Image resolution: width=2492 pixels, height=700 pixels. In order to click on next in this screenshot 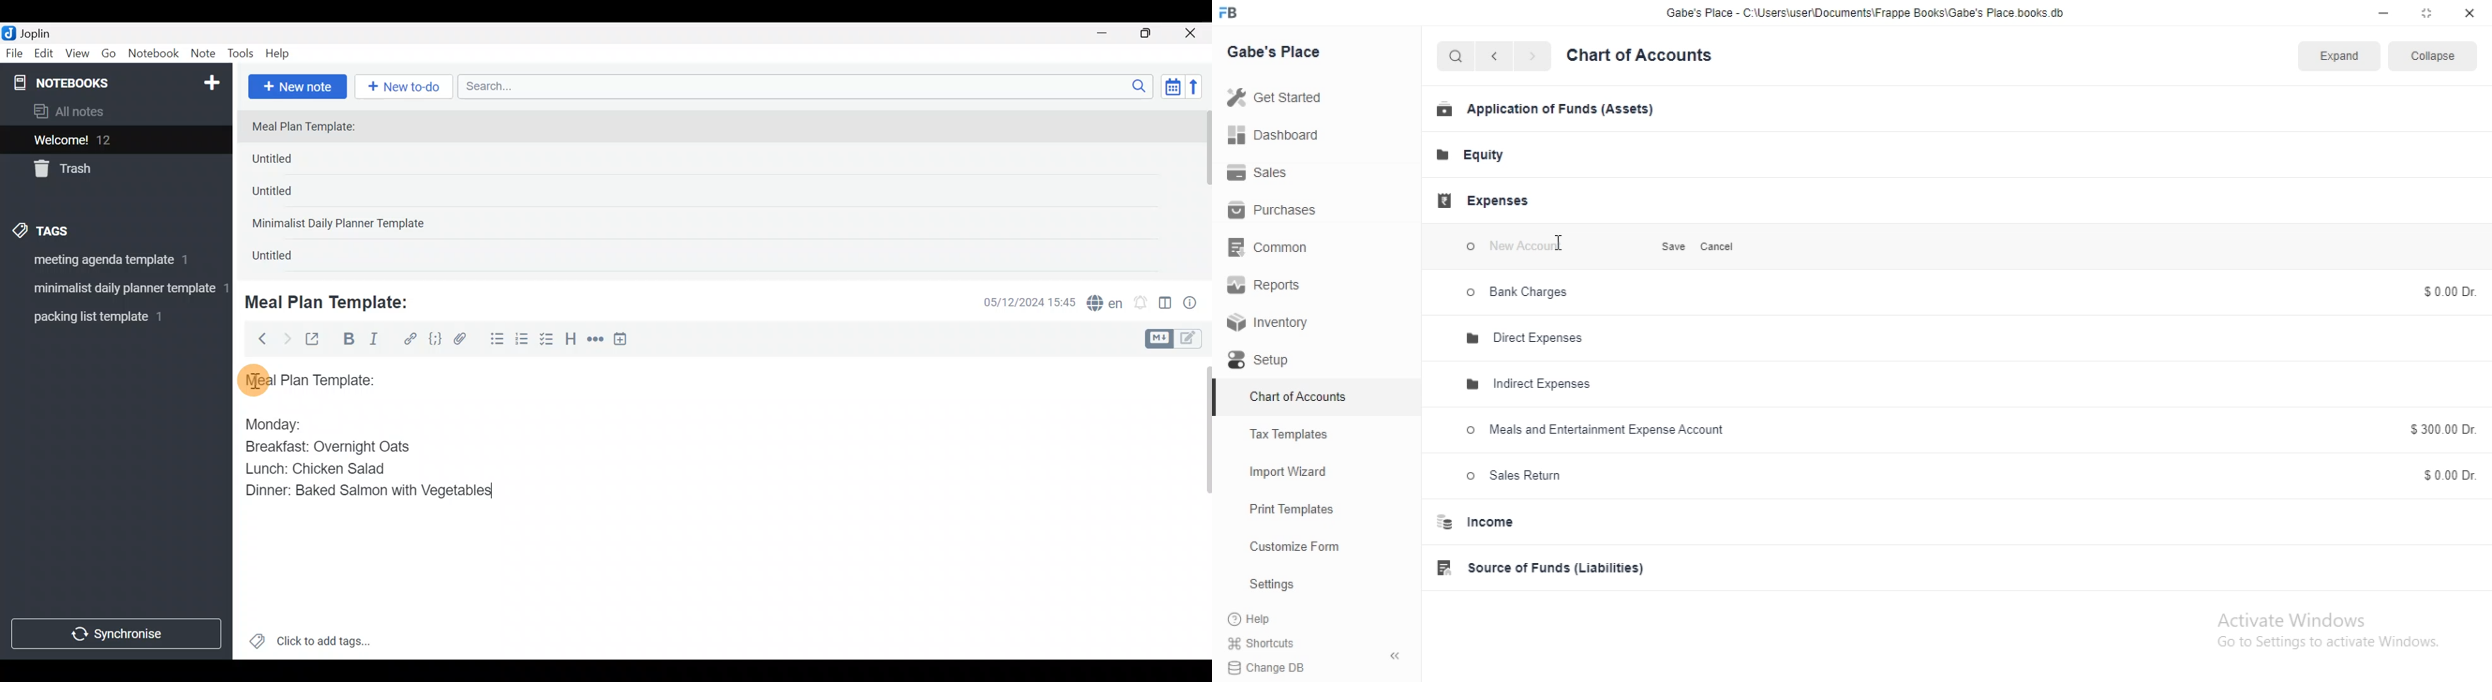, I will do `click(1539, 58)`.